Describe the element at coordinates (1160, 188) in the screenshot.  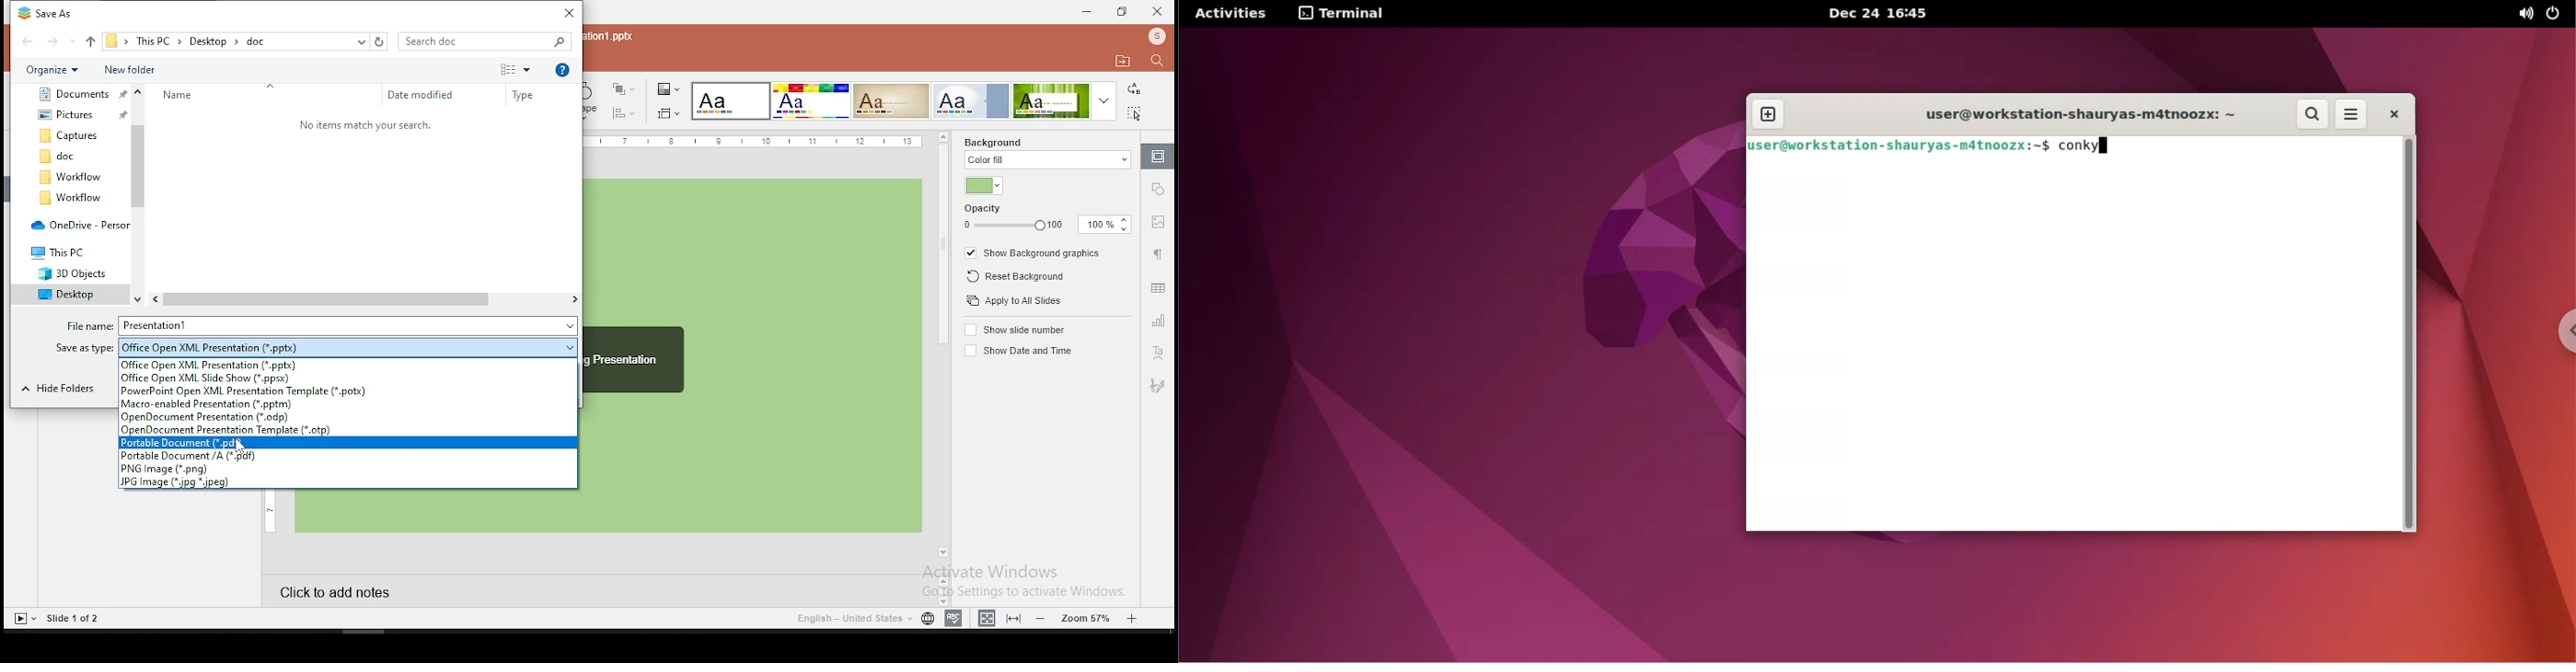
I see `shape settings` at that location.